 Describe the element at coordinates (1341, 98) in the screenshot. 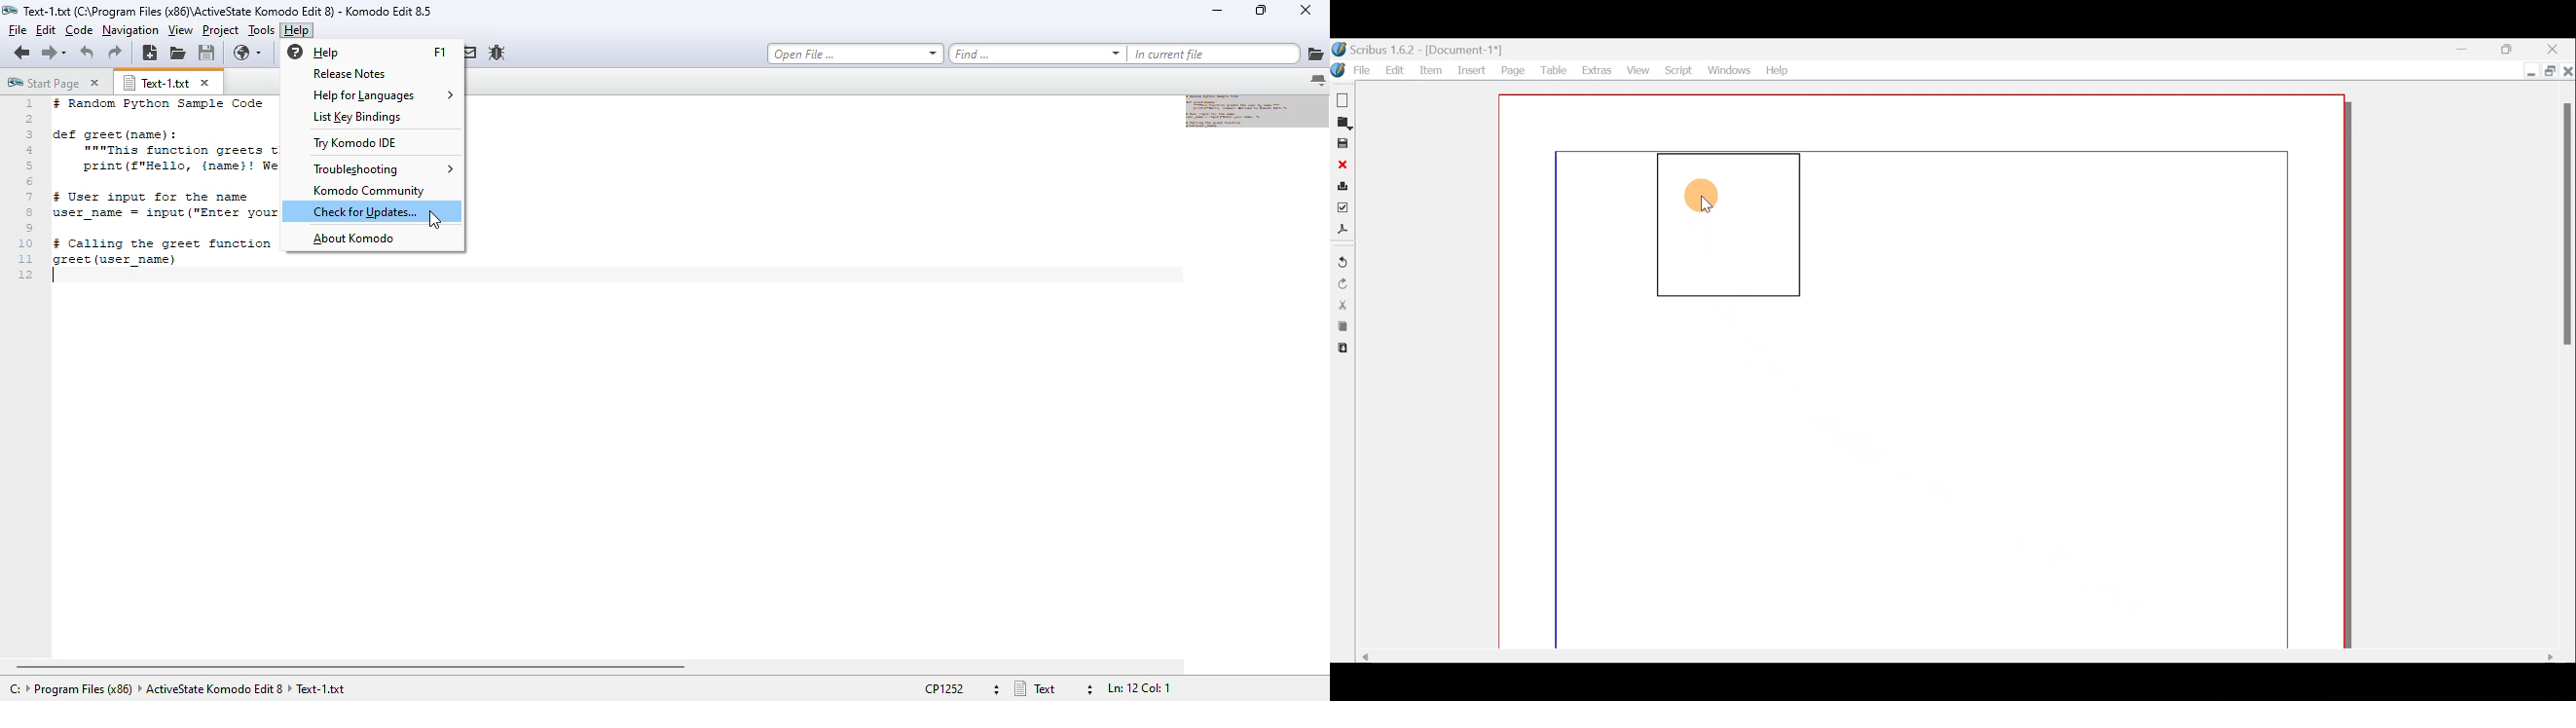

I see `New` at that location.